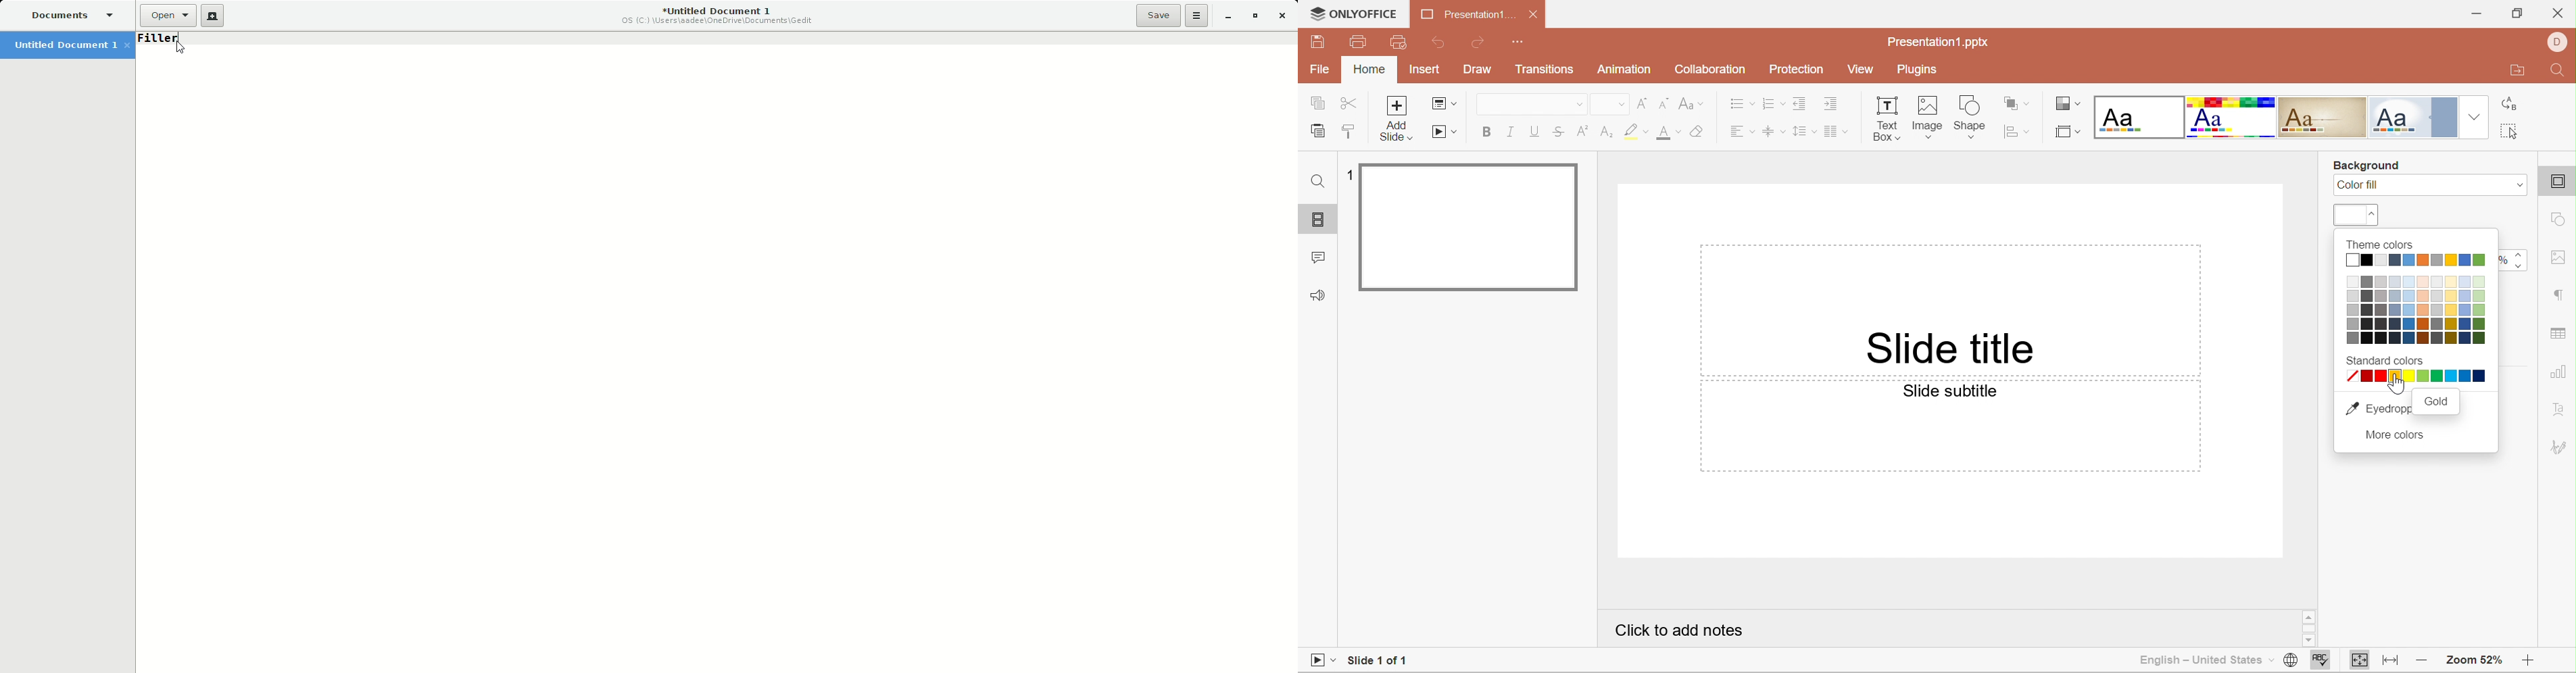  Describe the element at coordinates (2321, 661) in the screenshot. I see `Spell checking` at that location.